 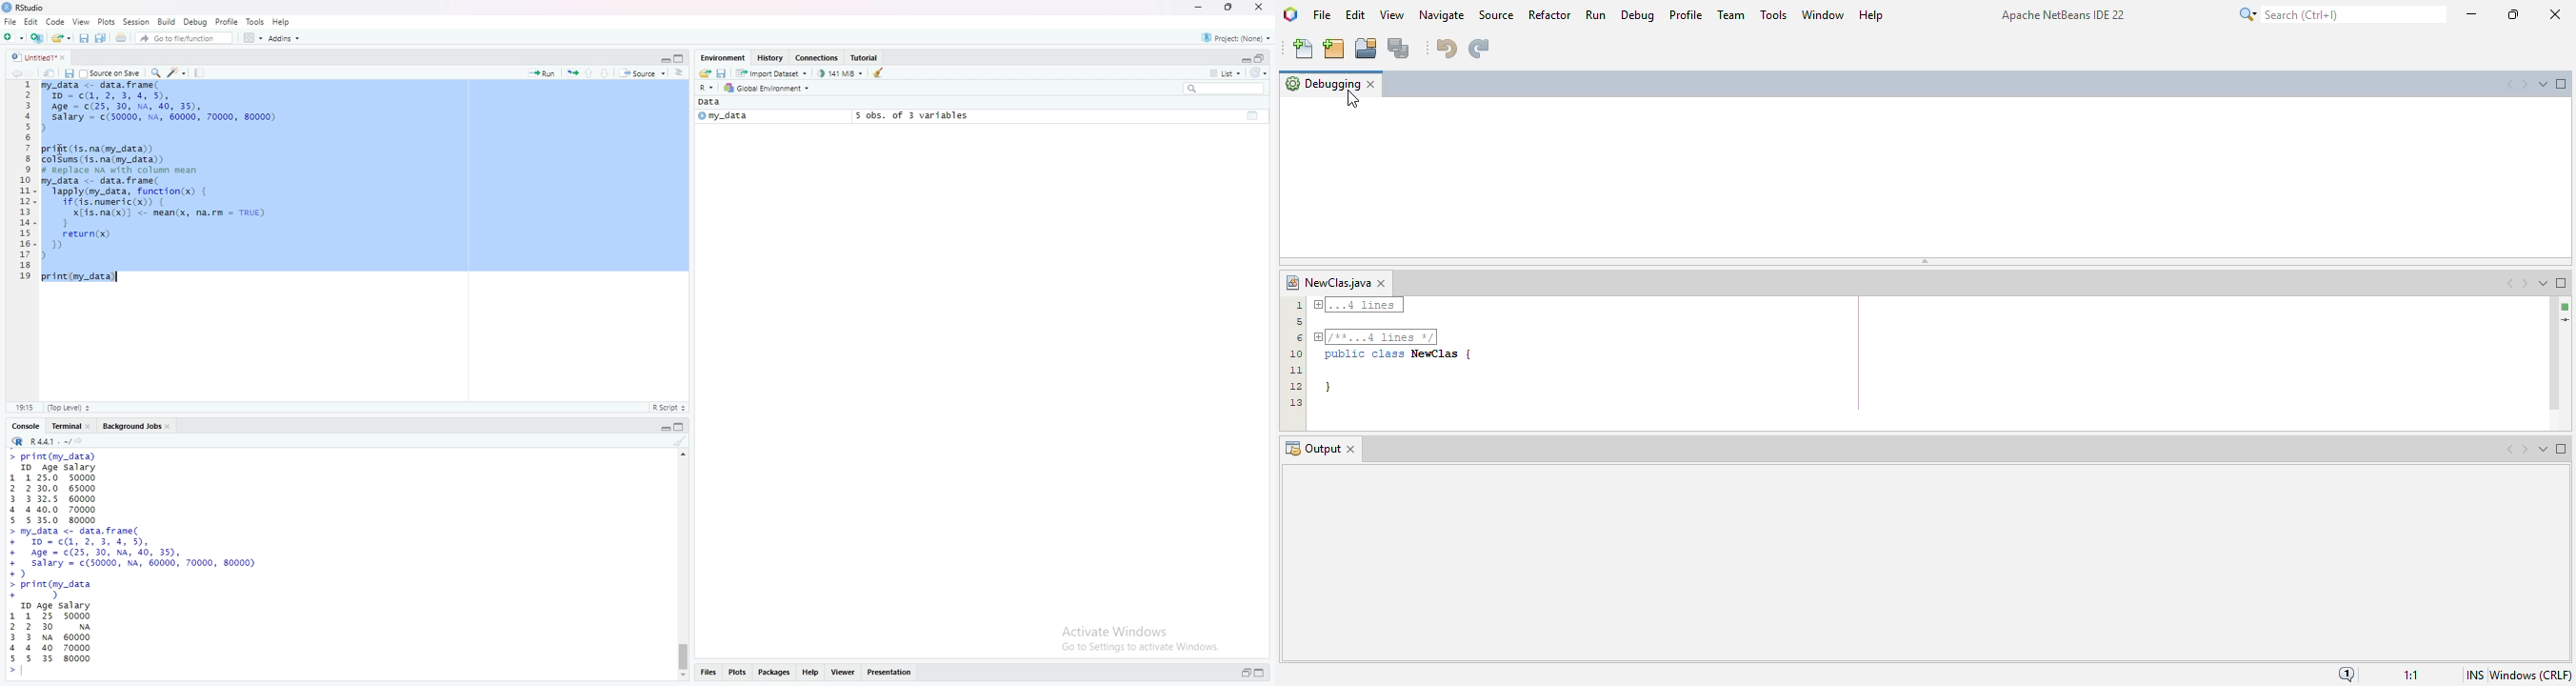 What do you see at coordinates (880, 72) in the screenshot?
I see `clear object from the workspace` at bounding box center [880, 72].